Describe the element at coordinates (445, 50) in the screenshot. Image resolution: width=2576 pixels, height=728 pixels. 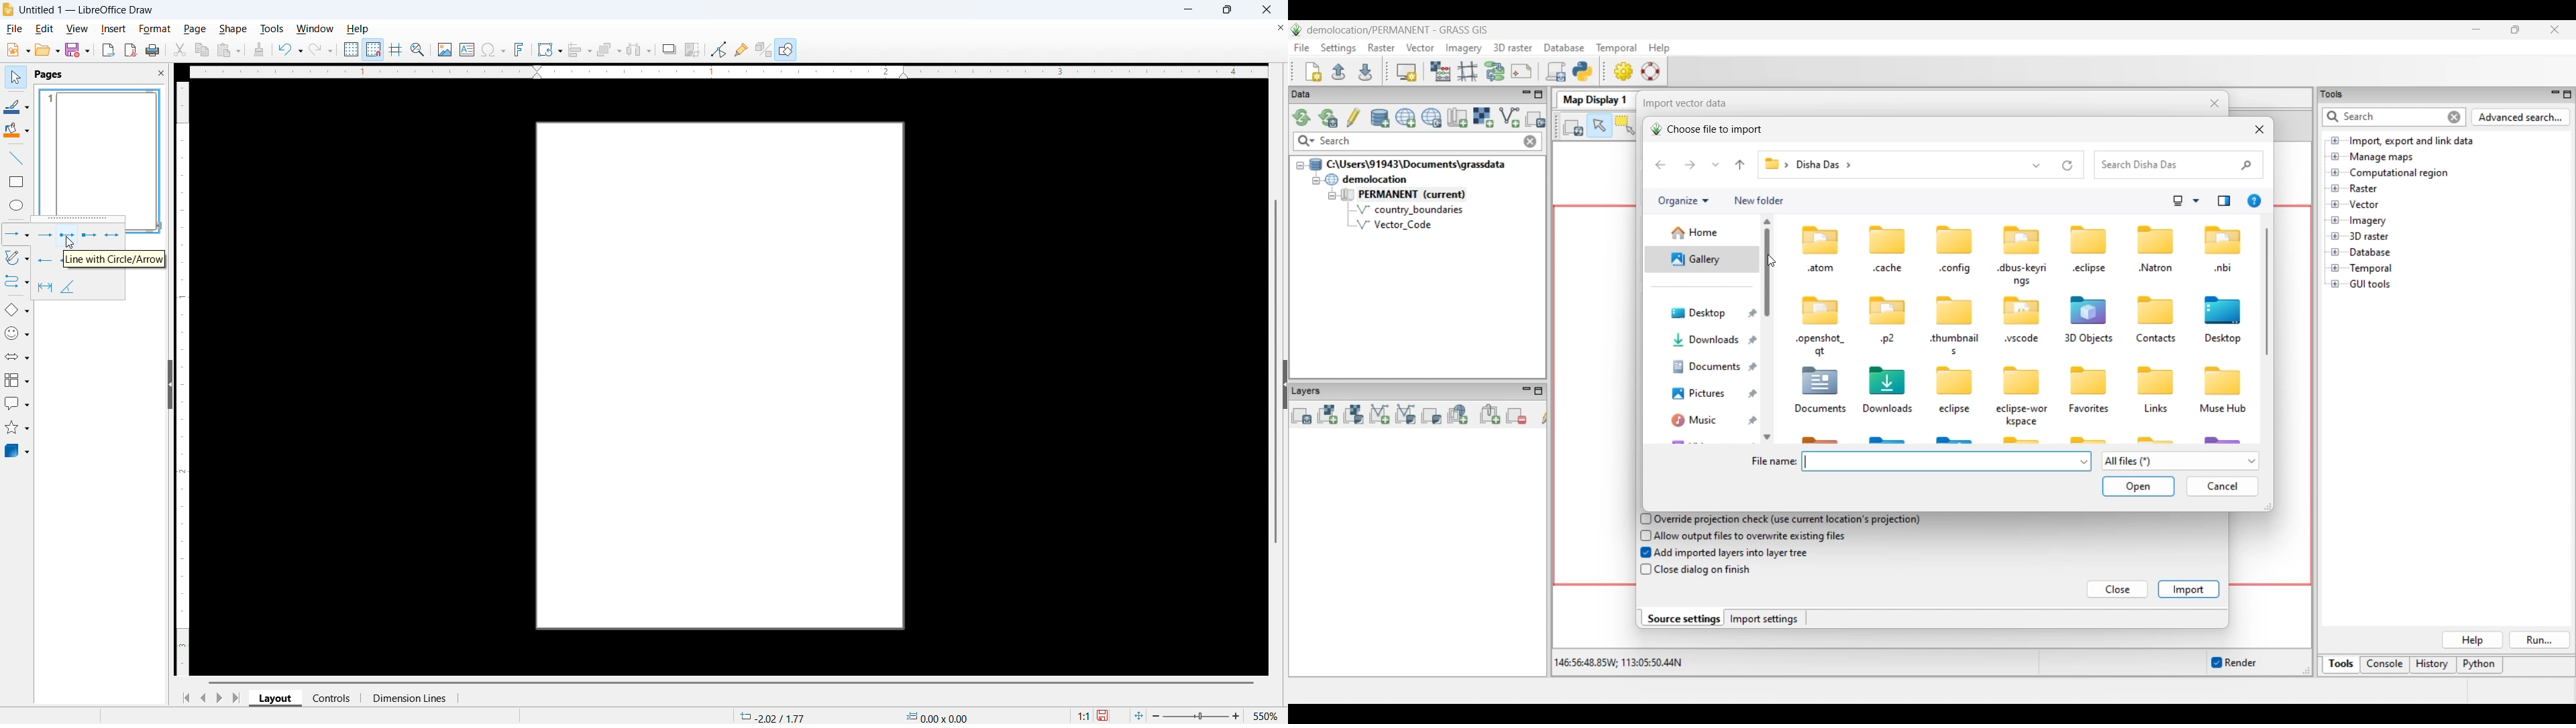
I see `Insert image ` at that location.